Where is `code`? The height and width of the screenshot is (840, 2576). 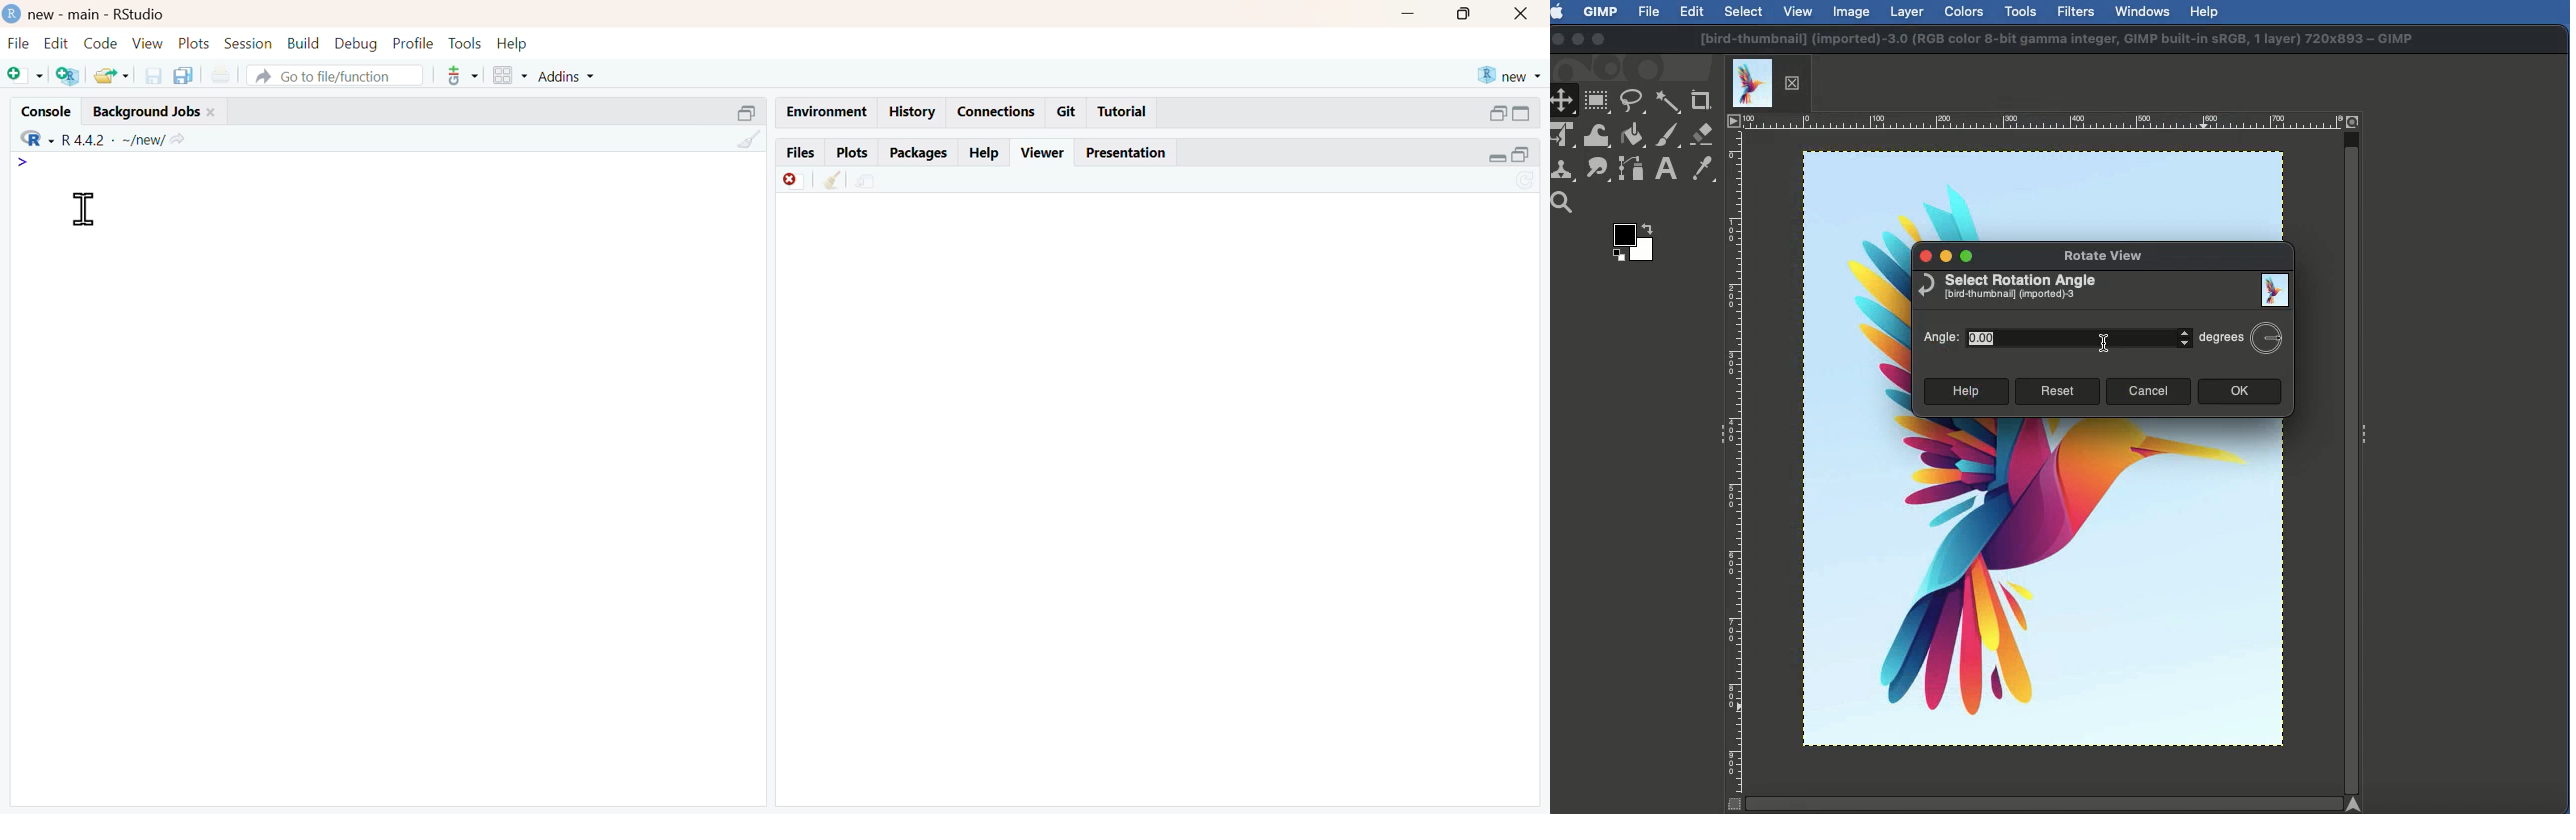 code is located at coordinates (104, 44).